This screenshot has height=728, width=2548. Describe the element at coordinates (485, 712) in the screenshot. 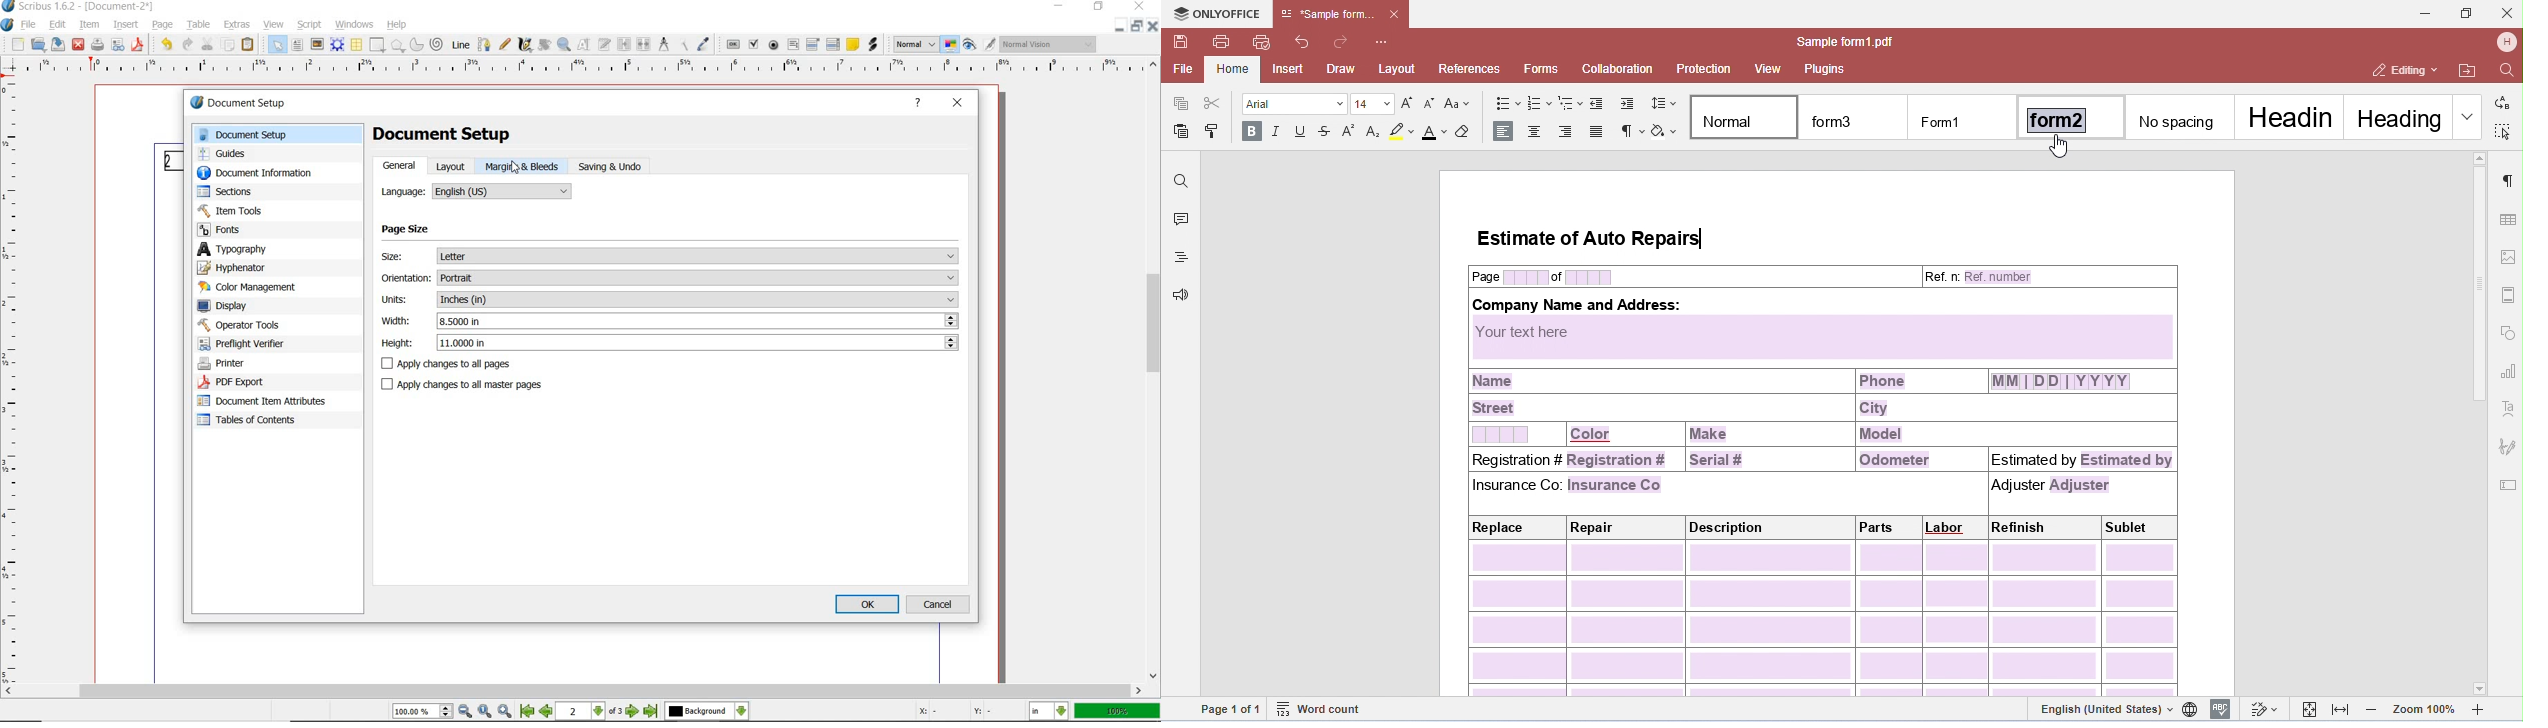

I see `Zoom to 100%` at that location.